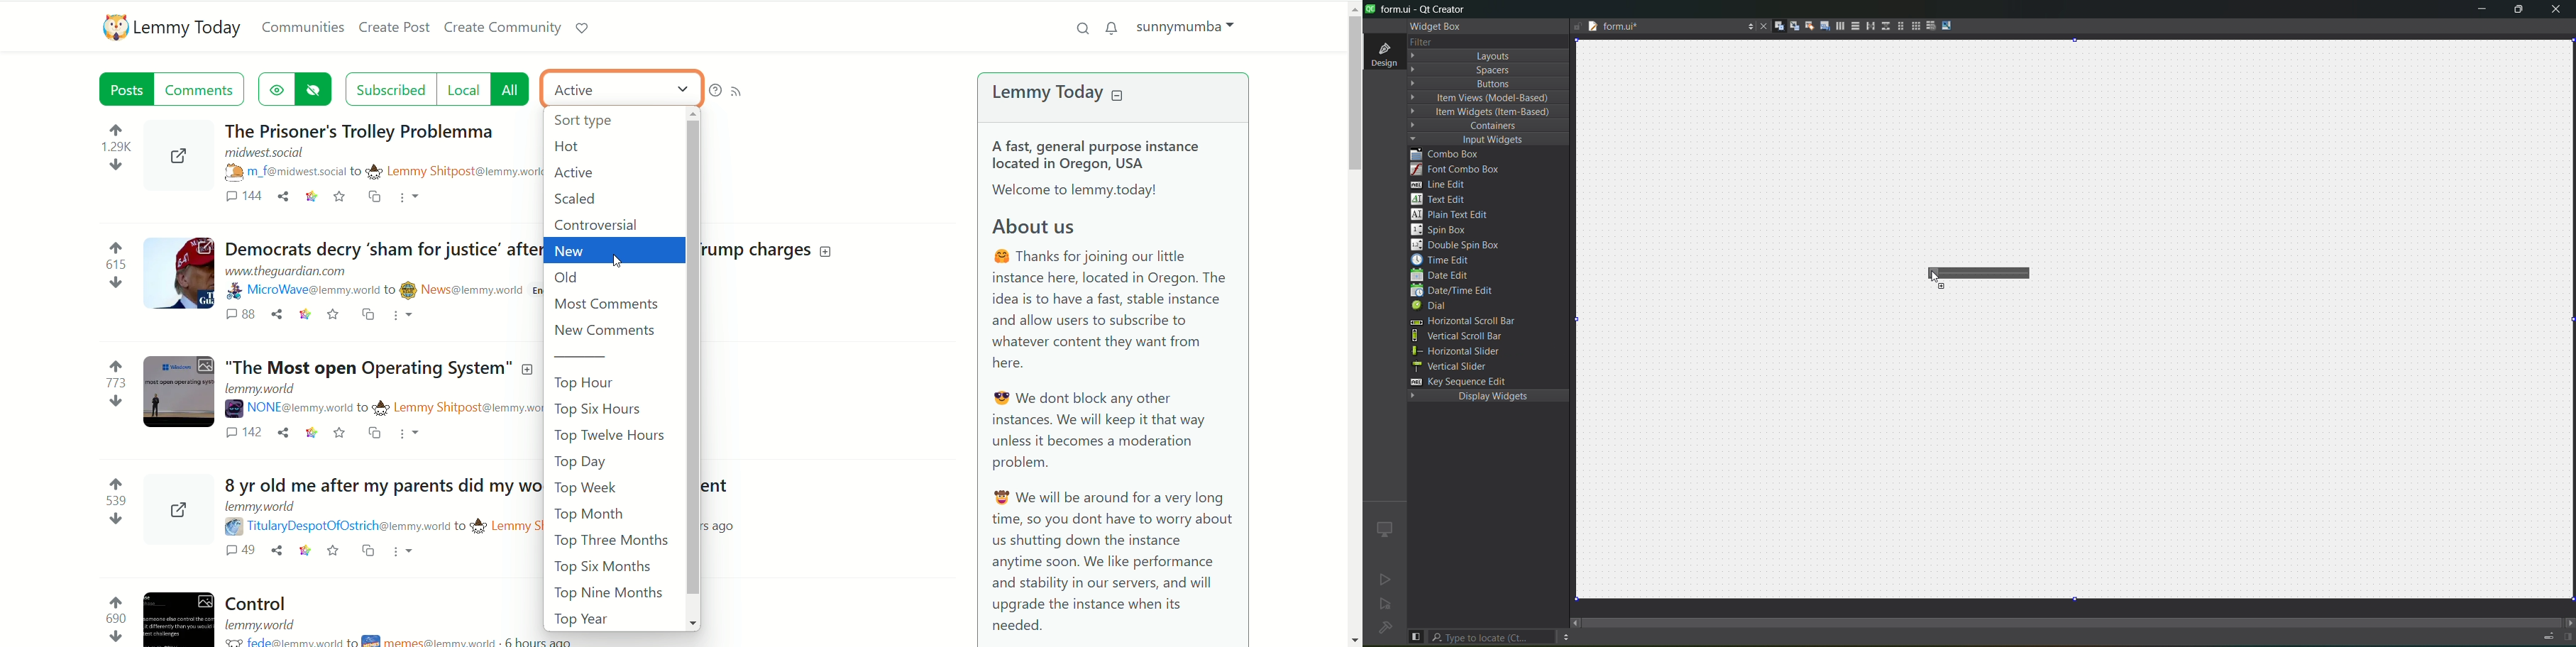 Image resolution: width=2576 pixels, height=672 pixels. What do you see at coordinates (1381, 52) in the screenshot?
I see `design` at bounding box center [1381, 52].